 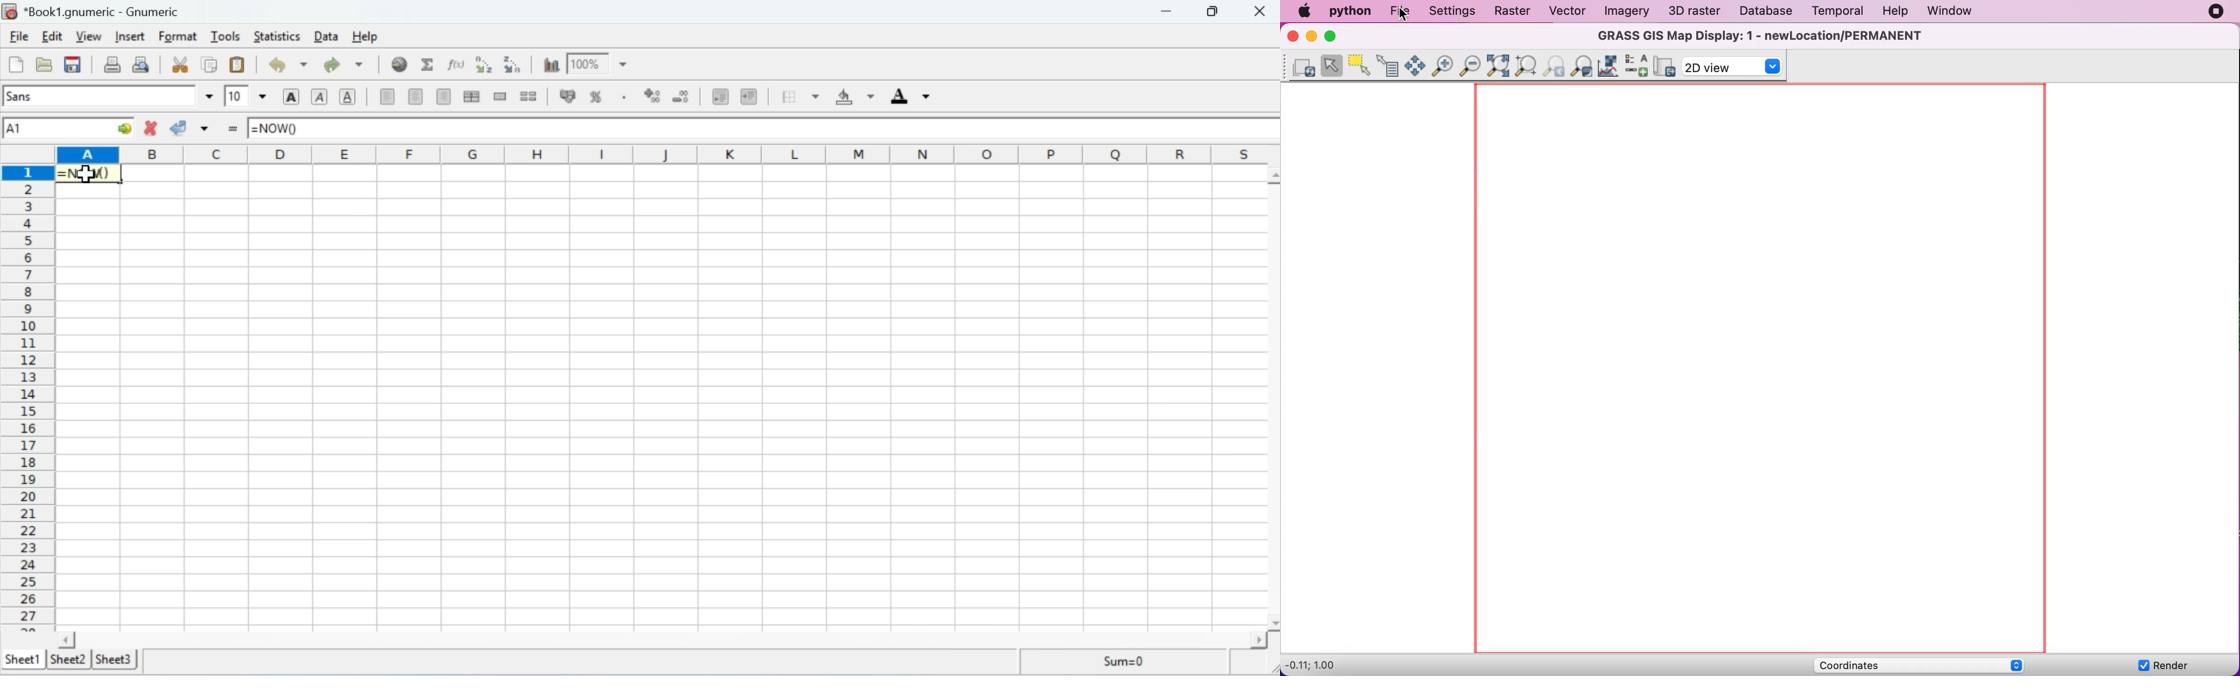 What do you see at coordinates (320, 97) in the screenshot?
I see `Italics` at bounding box center [320, 97].